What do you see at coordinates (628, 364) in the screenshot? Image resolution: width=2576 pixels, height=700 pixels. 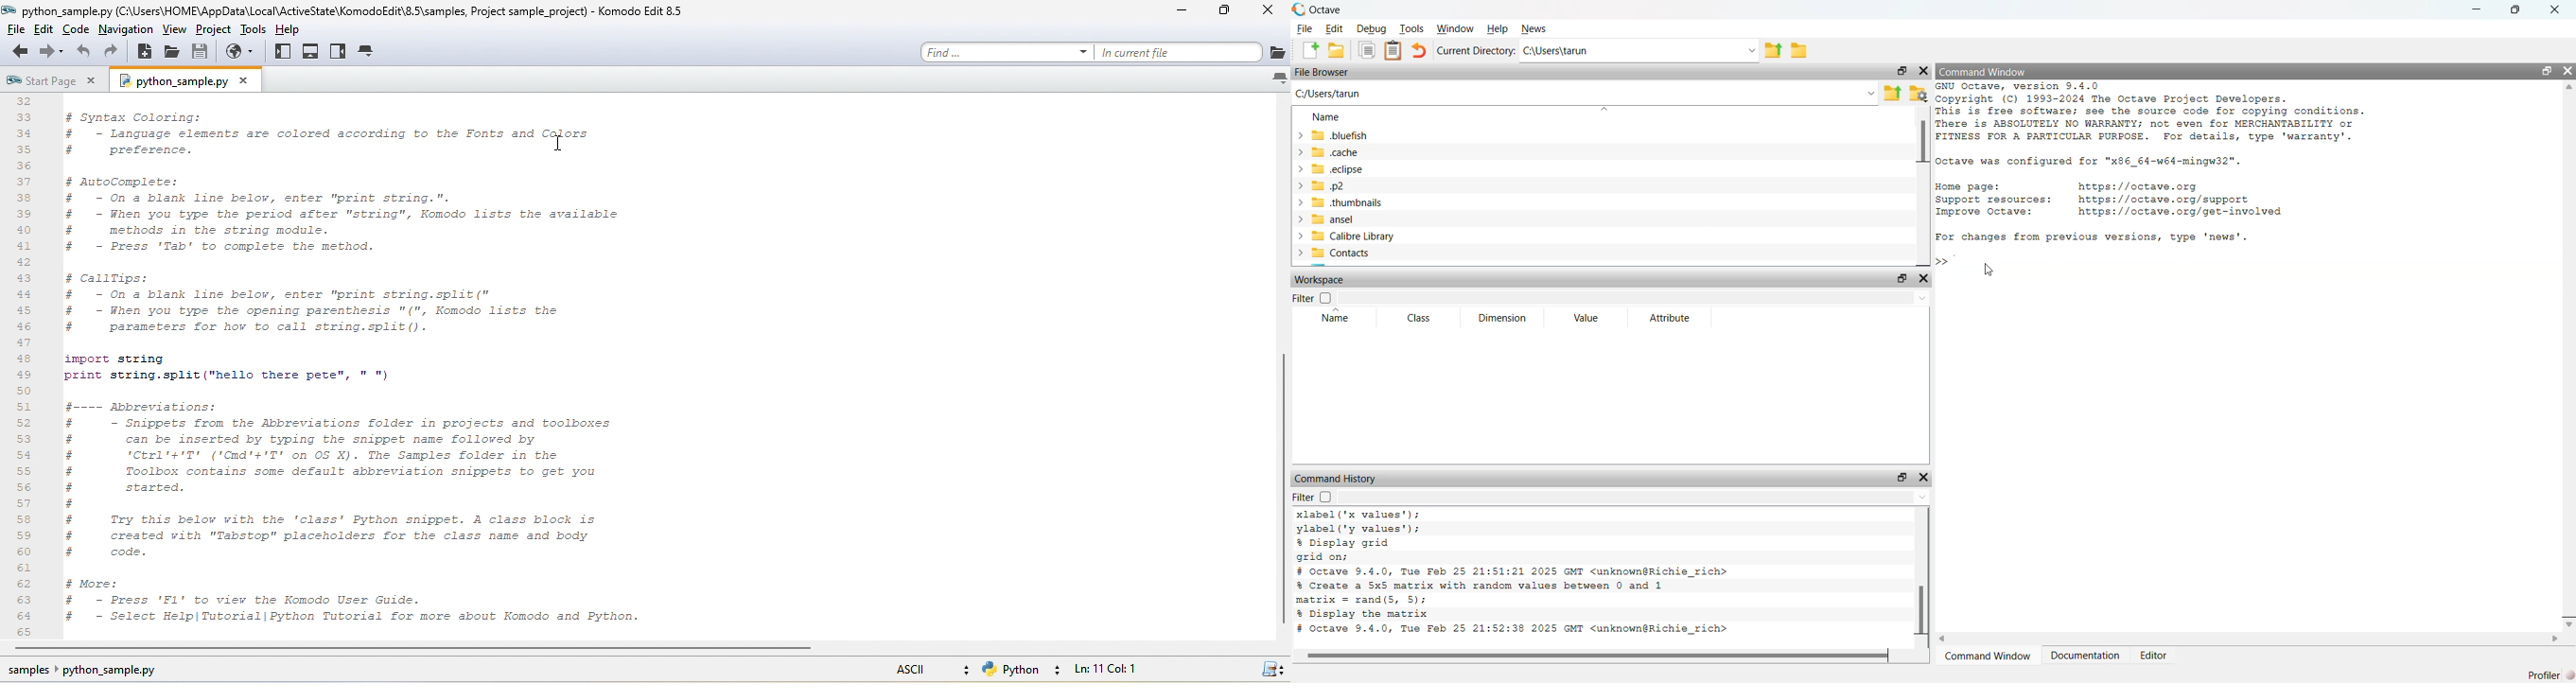 I see `scrolled through file` at bounding box center [628, 364].